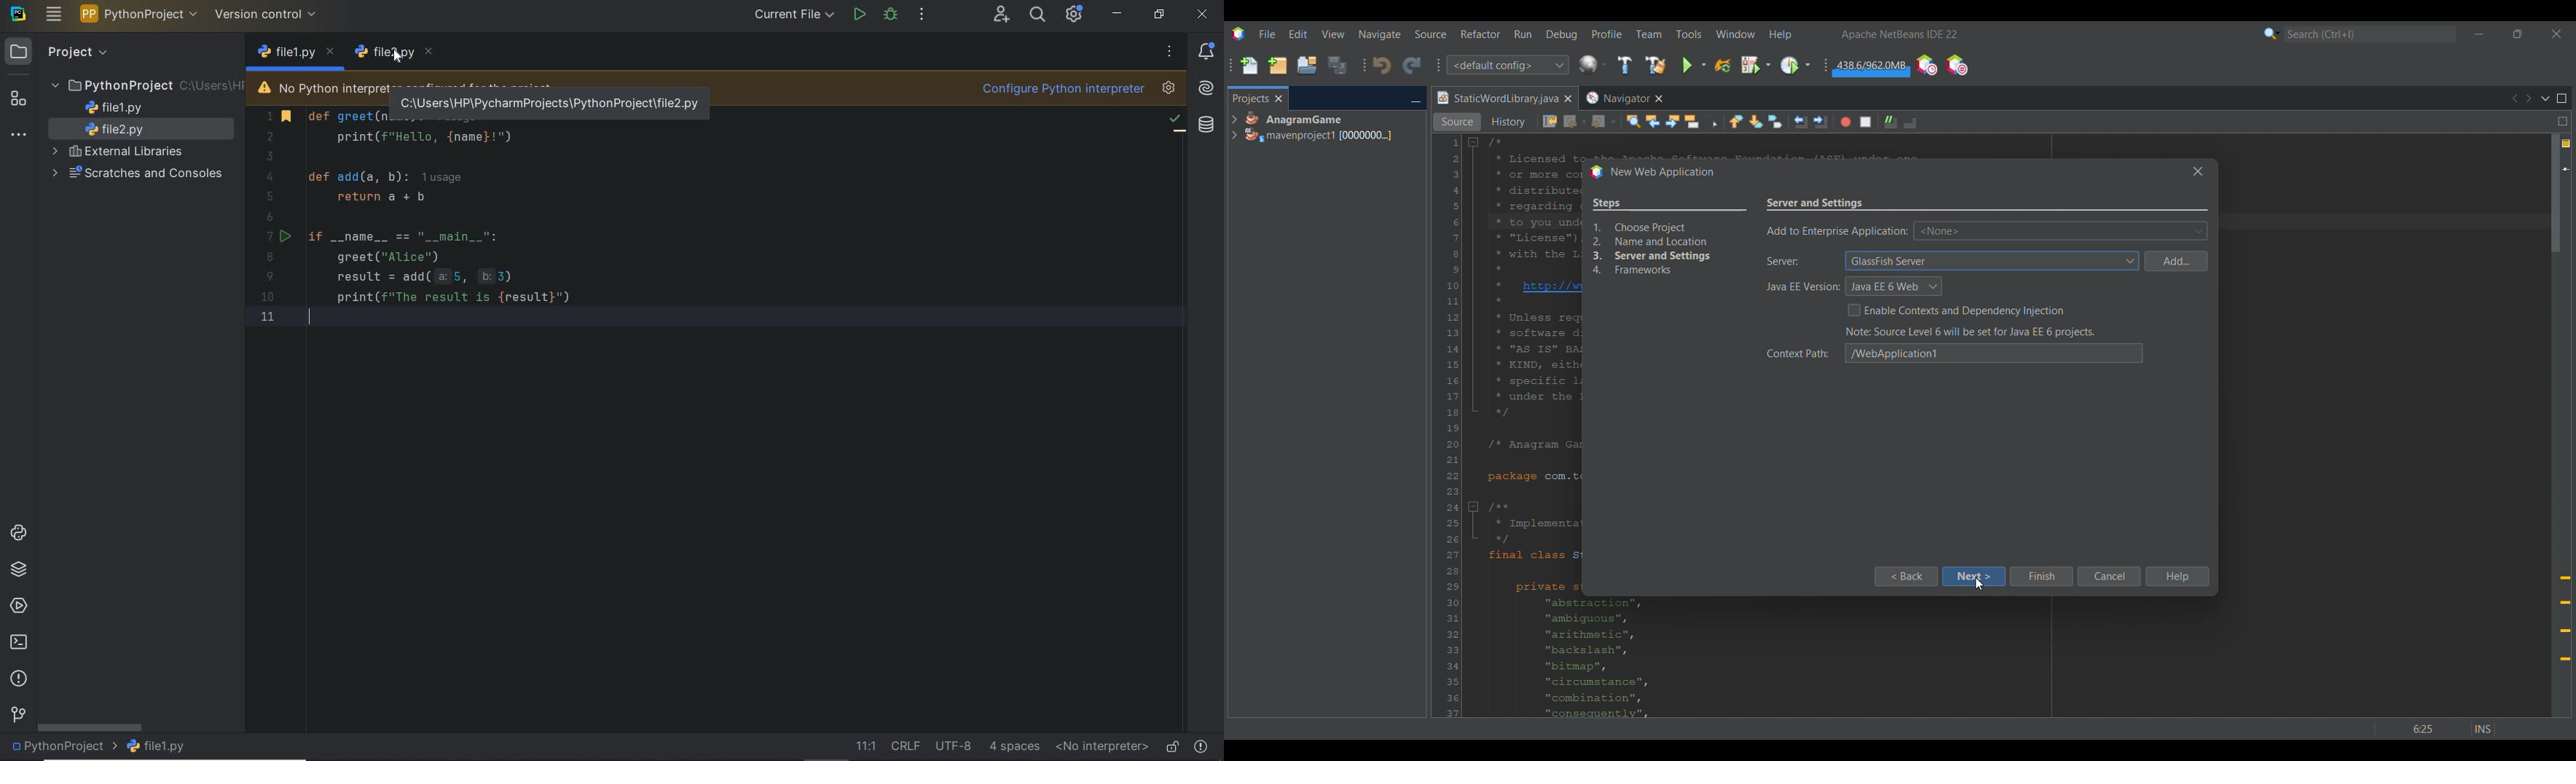 This screenshot has height=784, width=2576. What do you see at coordinates (398, 56) in the screenshot?
I see `cursor` at bounding box center [398, 56].